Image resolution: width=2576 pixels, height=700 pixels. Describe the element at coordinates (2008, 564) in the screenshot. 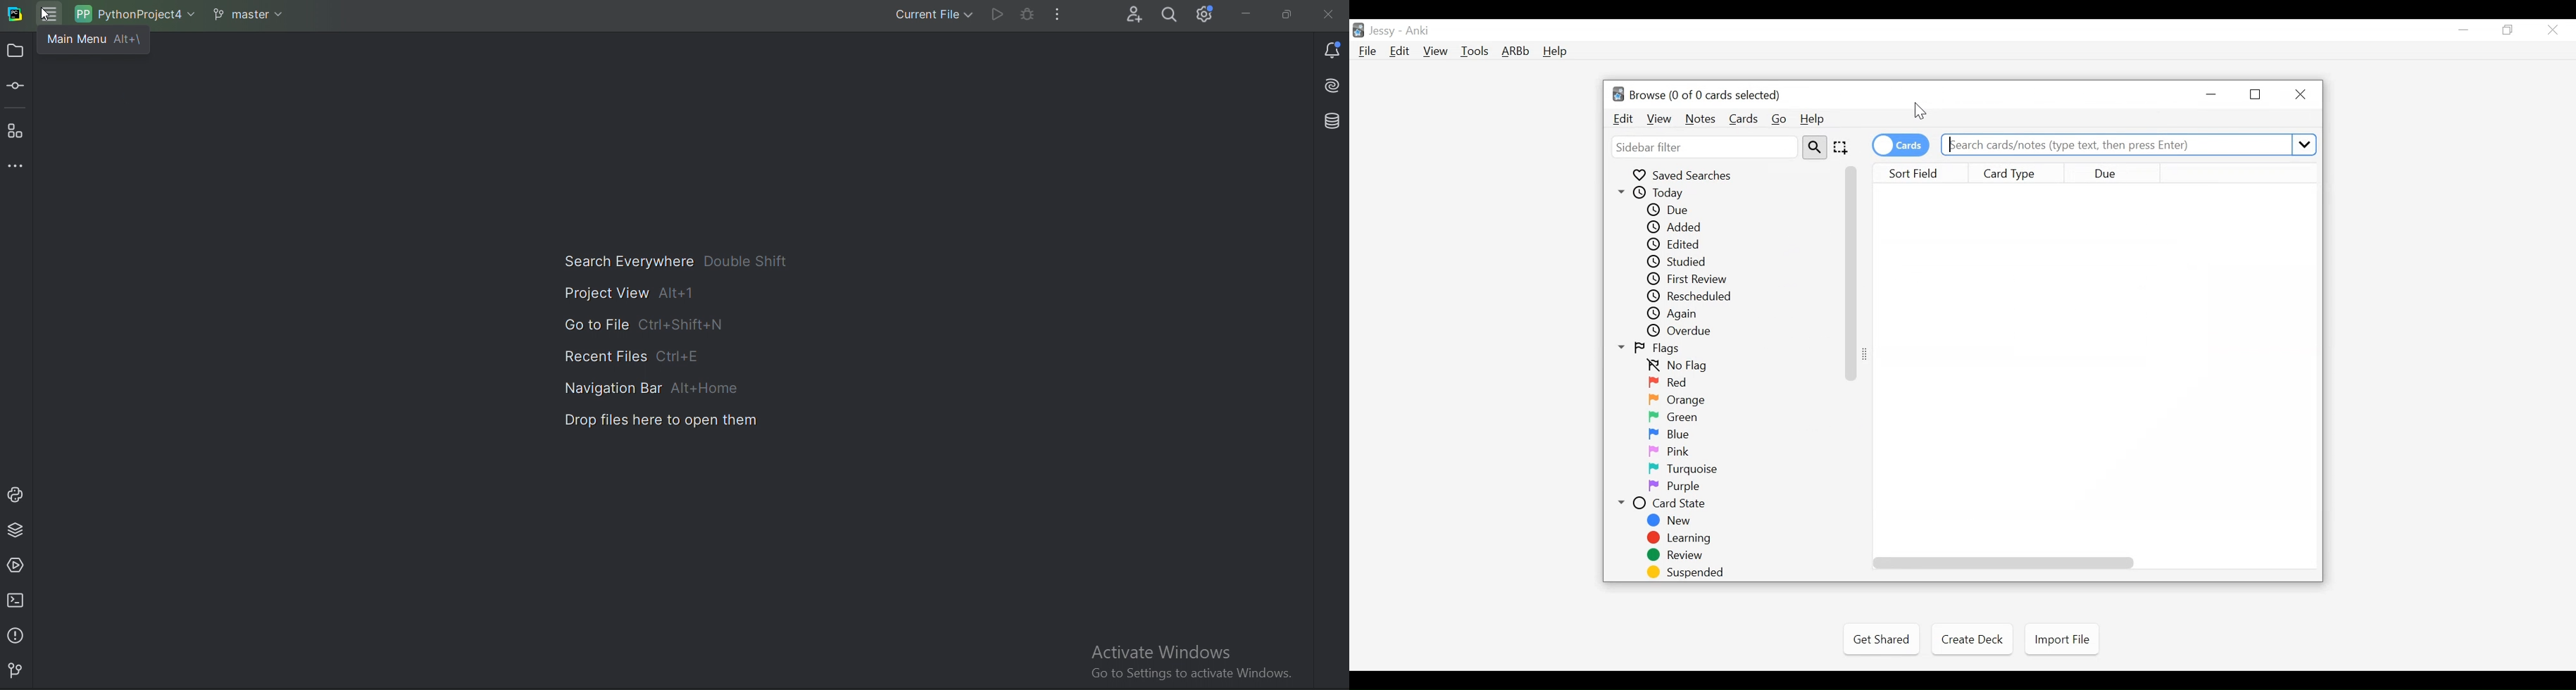

I see `Horizontal Scroll bar` at that location.